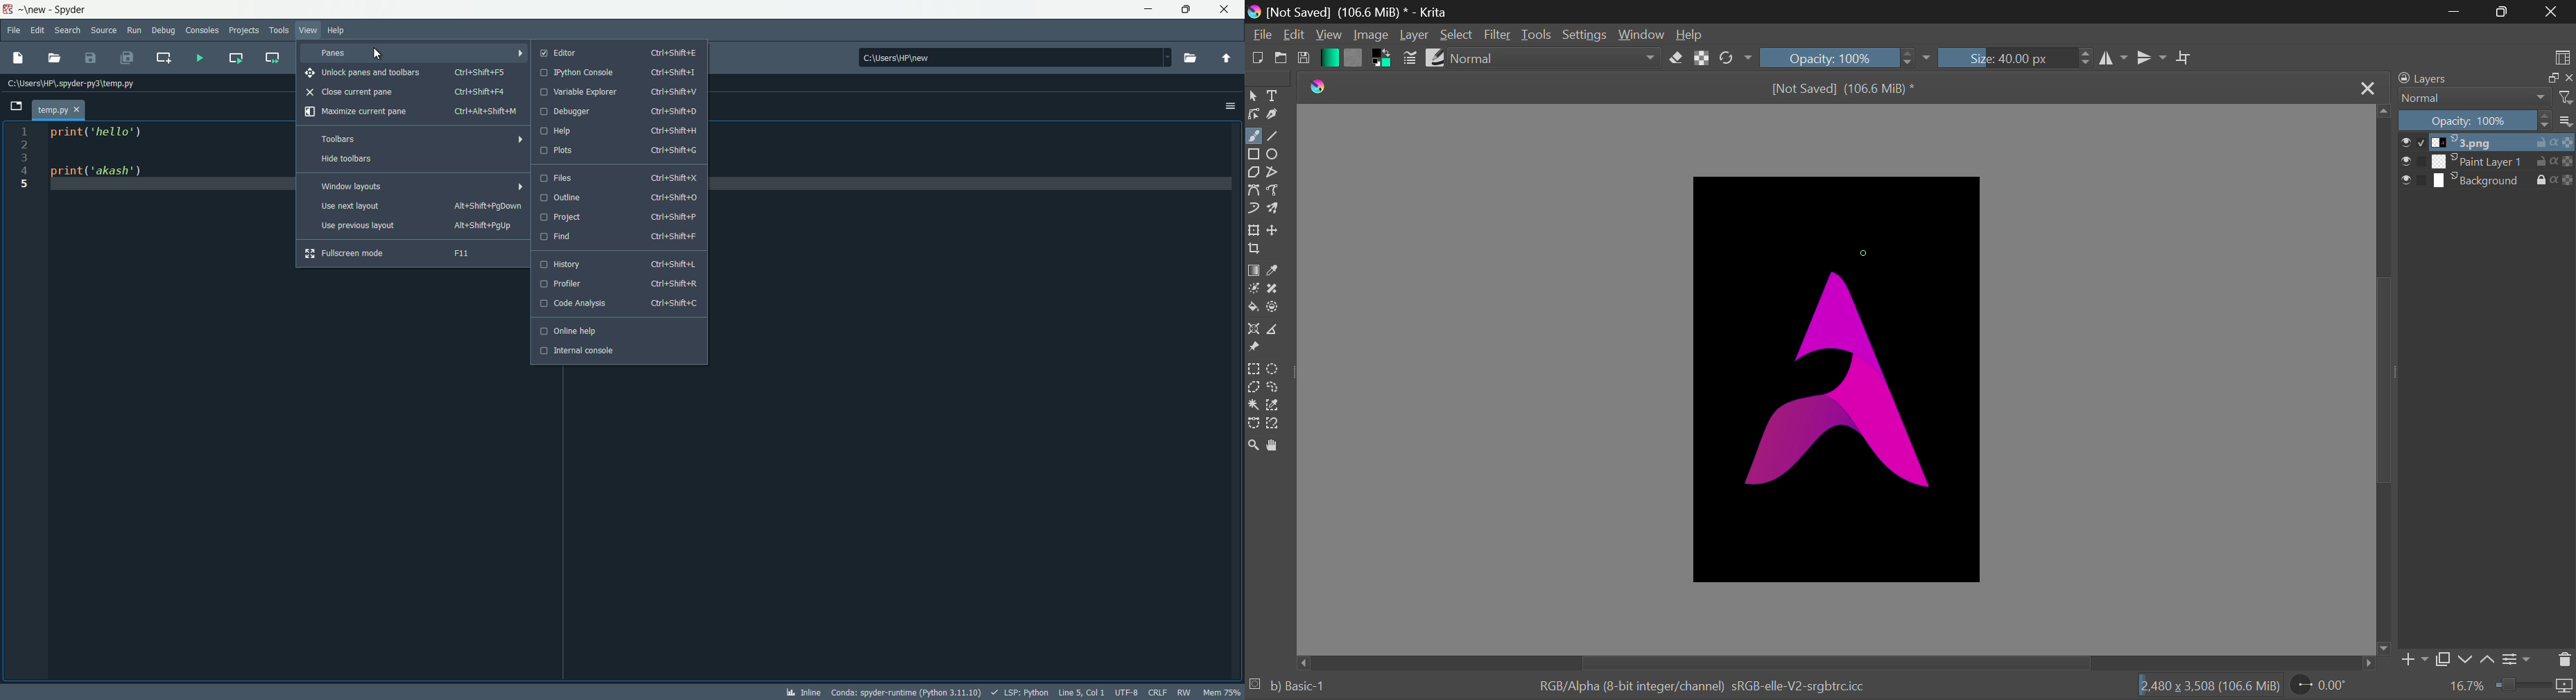  I want to click on | C:\Users\HP\new, so click(1005, 58).